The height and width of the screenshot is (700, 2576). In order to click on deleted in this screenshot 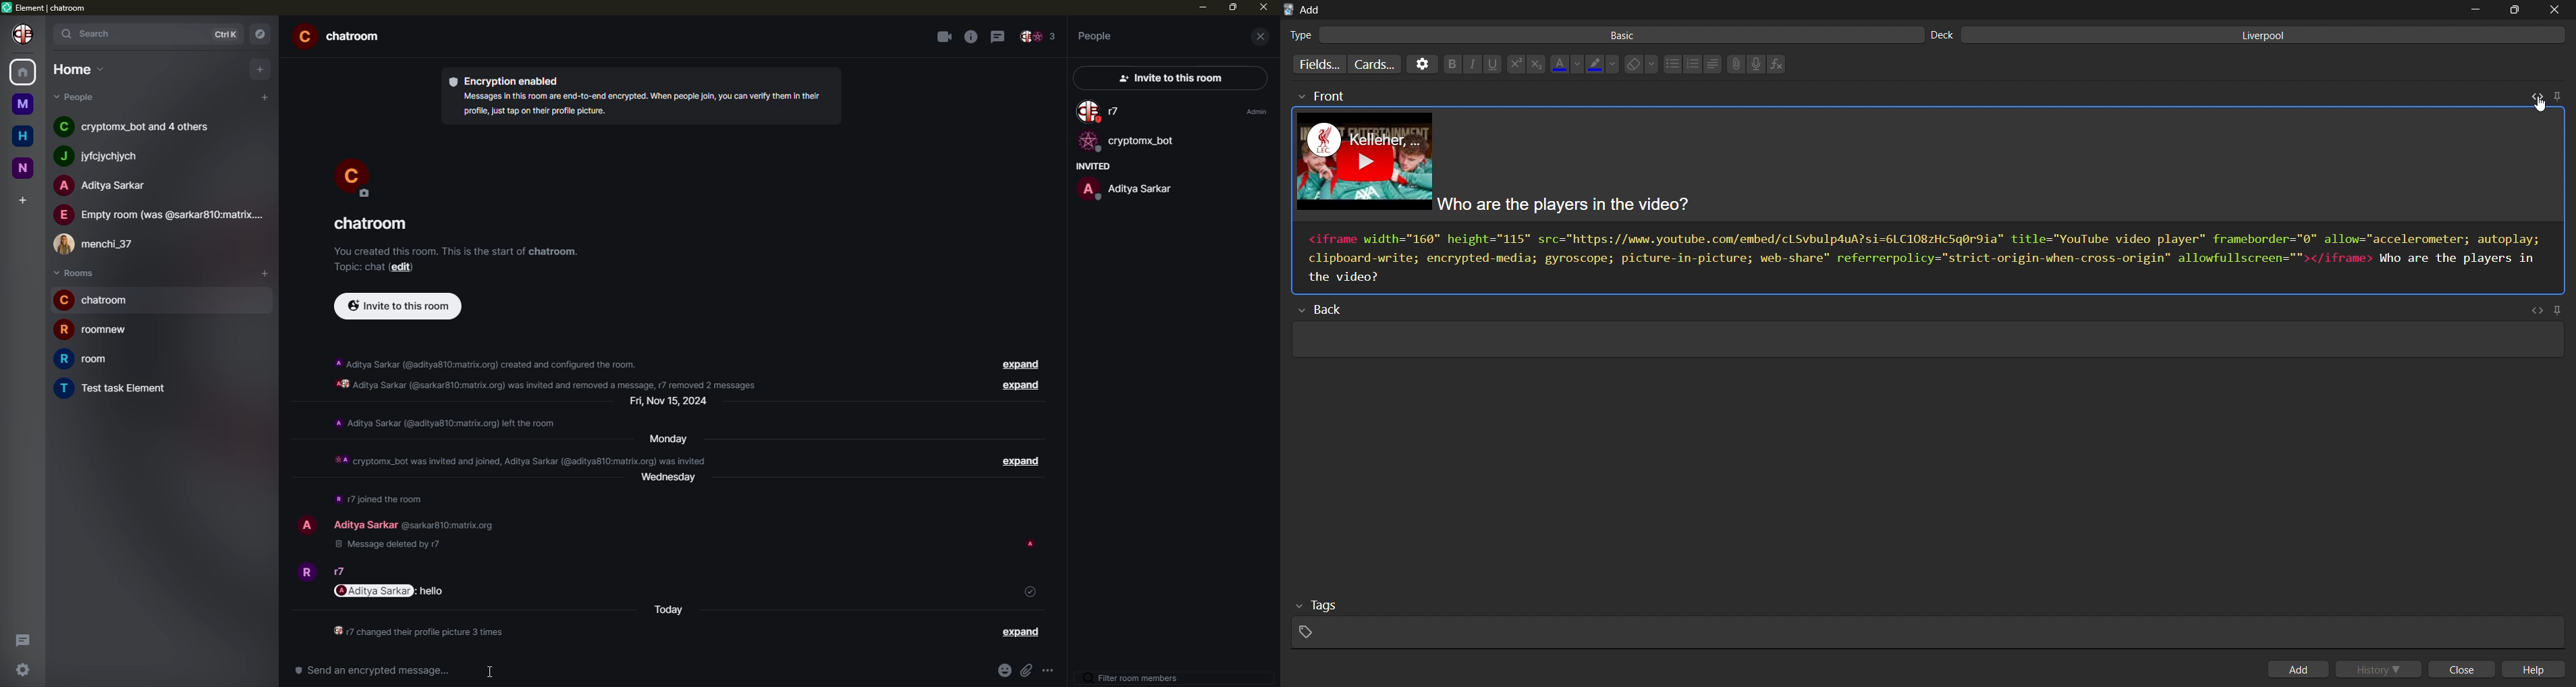, I will do `click(386, 545)`.